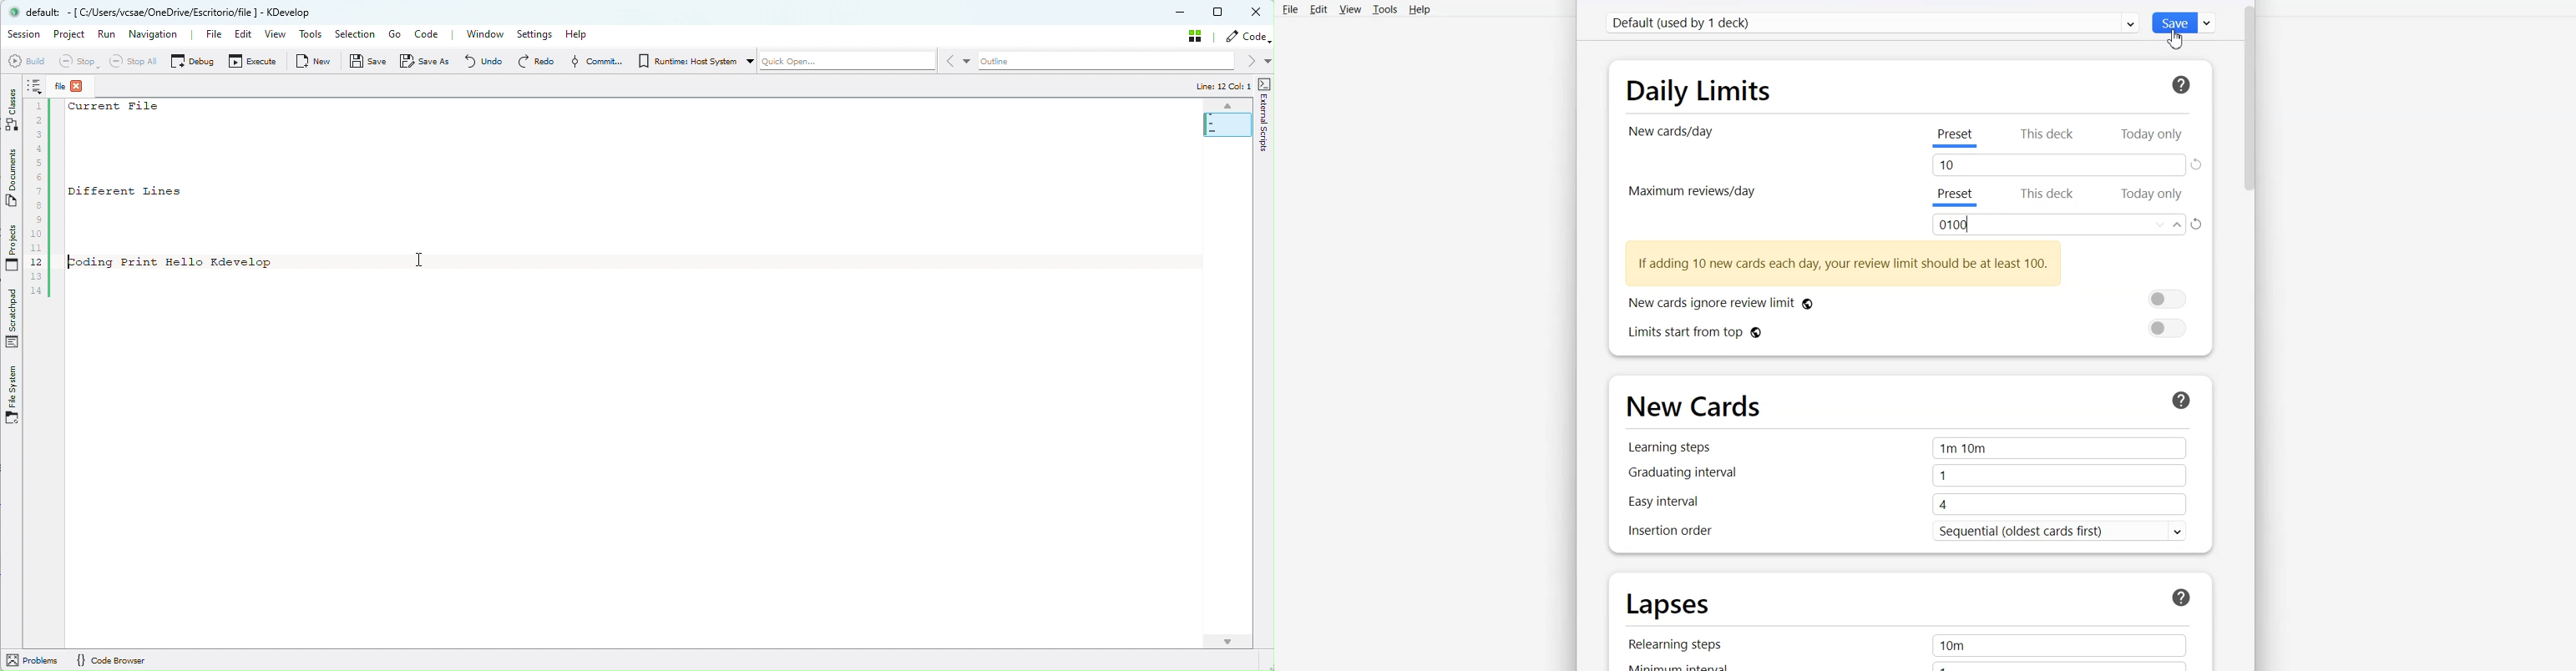 The width and height of the screenshot is (2576, 672). I want to click on Limits start from top , so click(1908, 331).